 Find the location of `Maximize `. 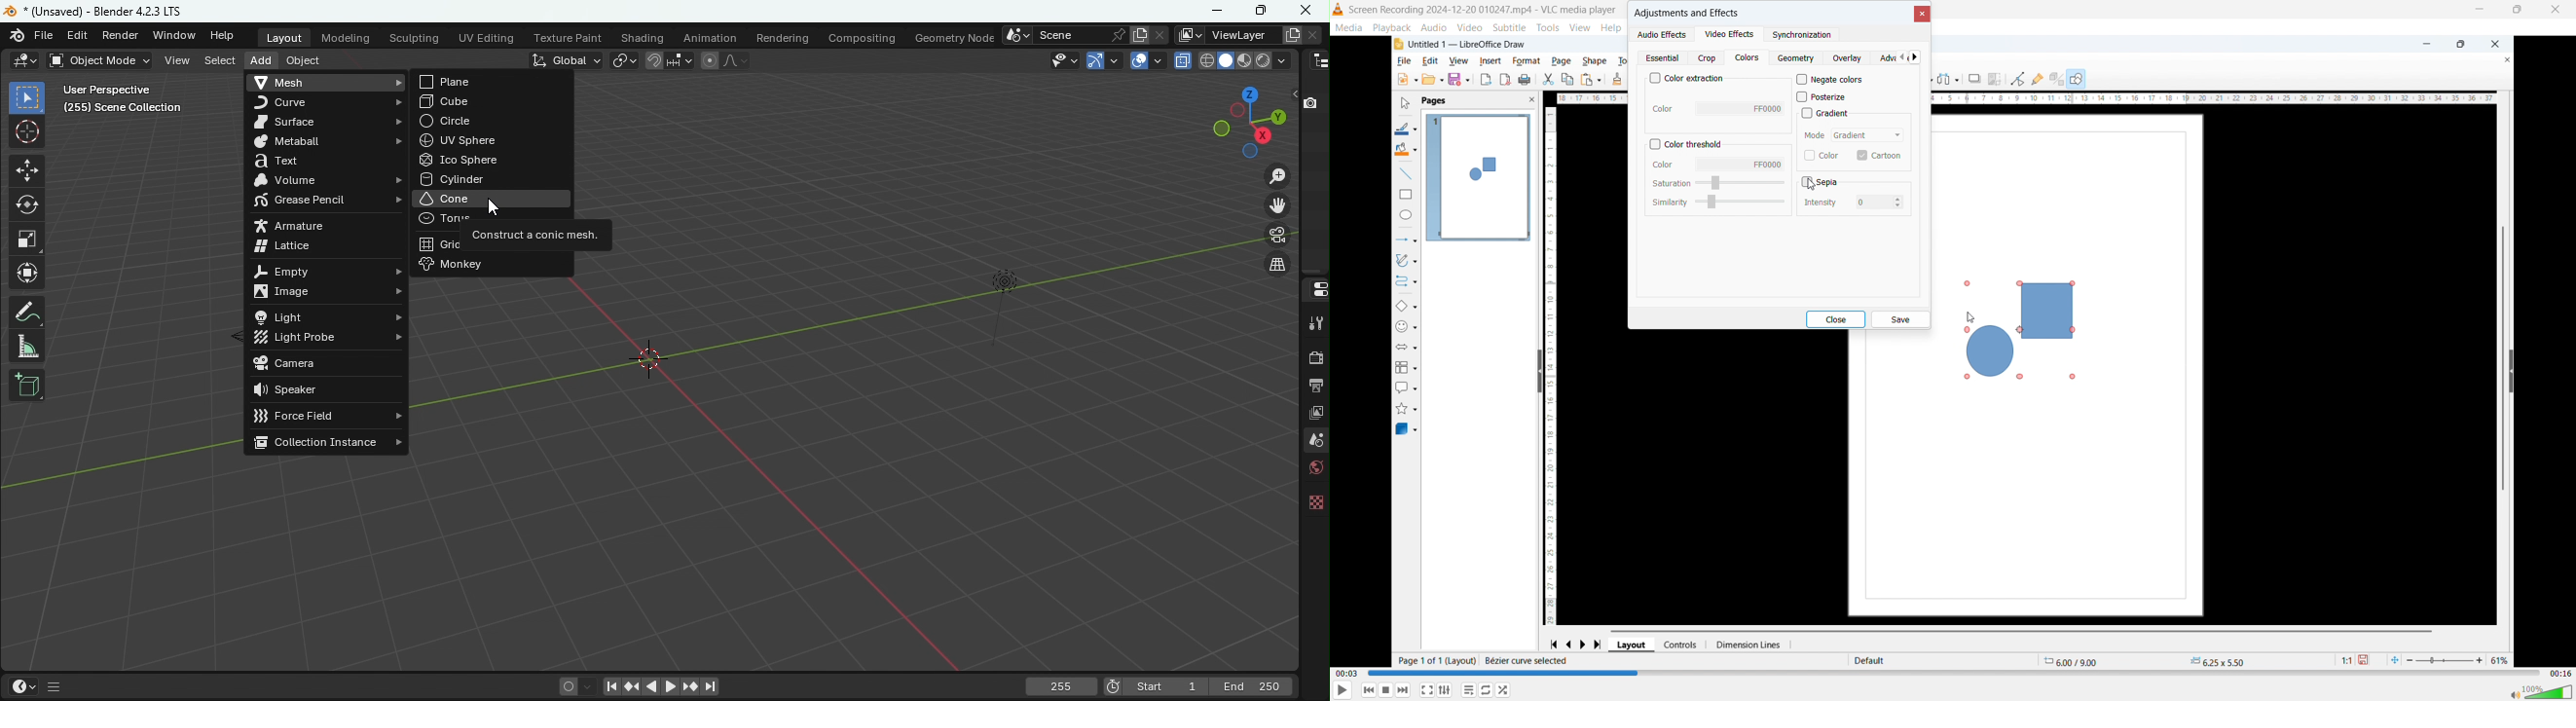

Maximize  is located at coordinates (2517, 10).